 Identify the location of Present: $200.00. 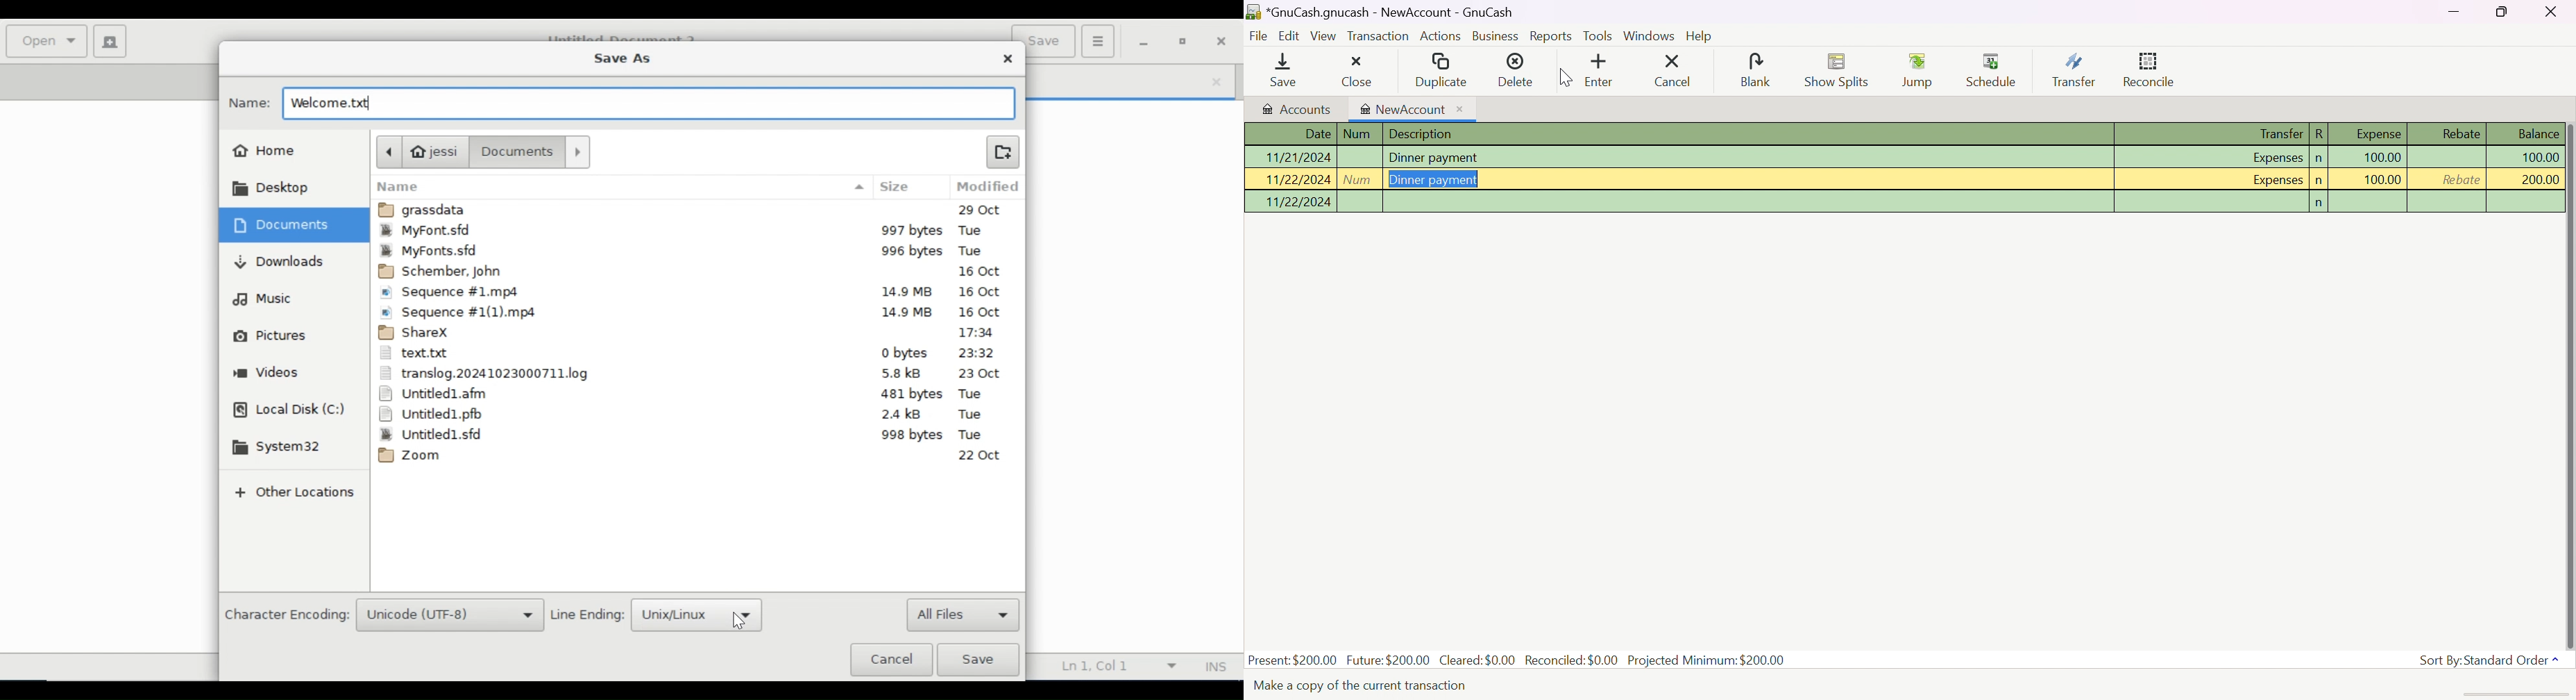
(1296, 660).